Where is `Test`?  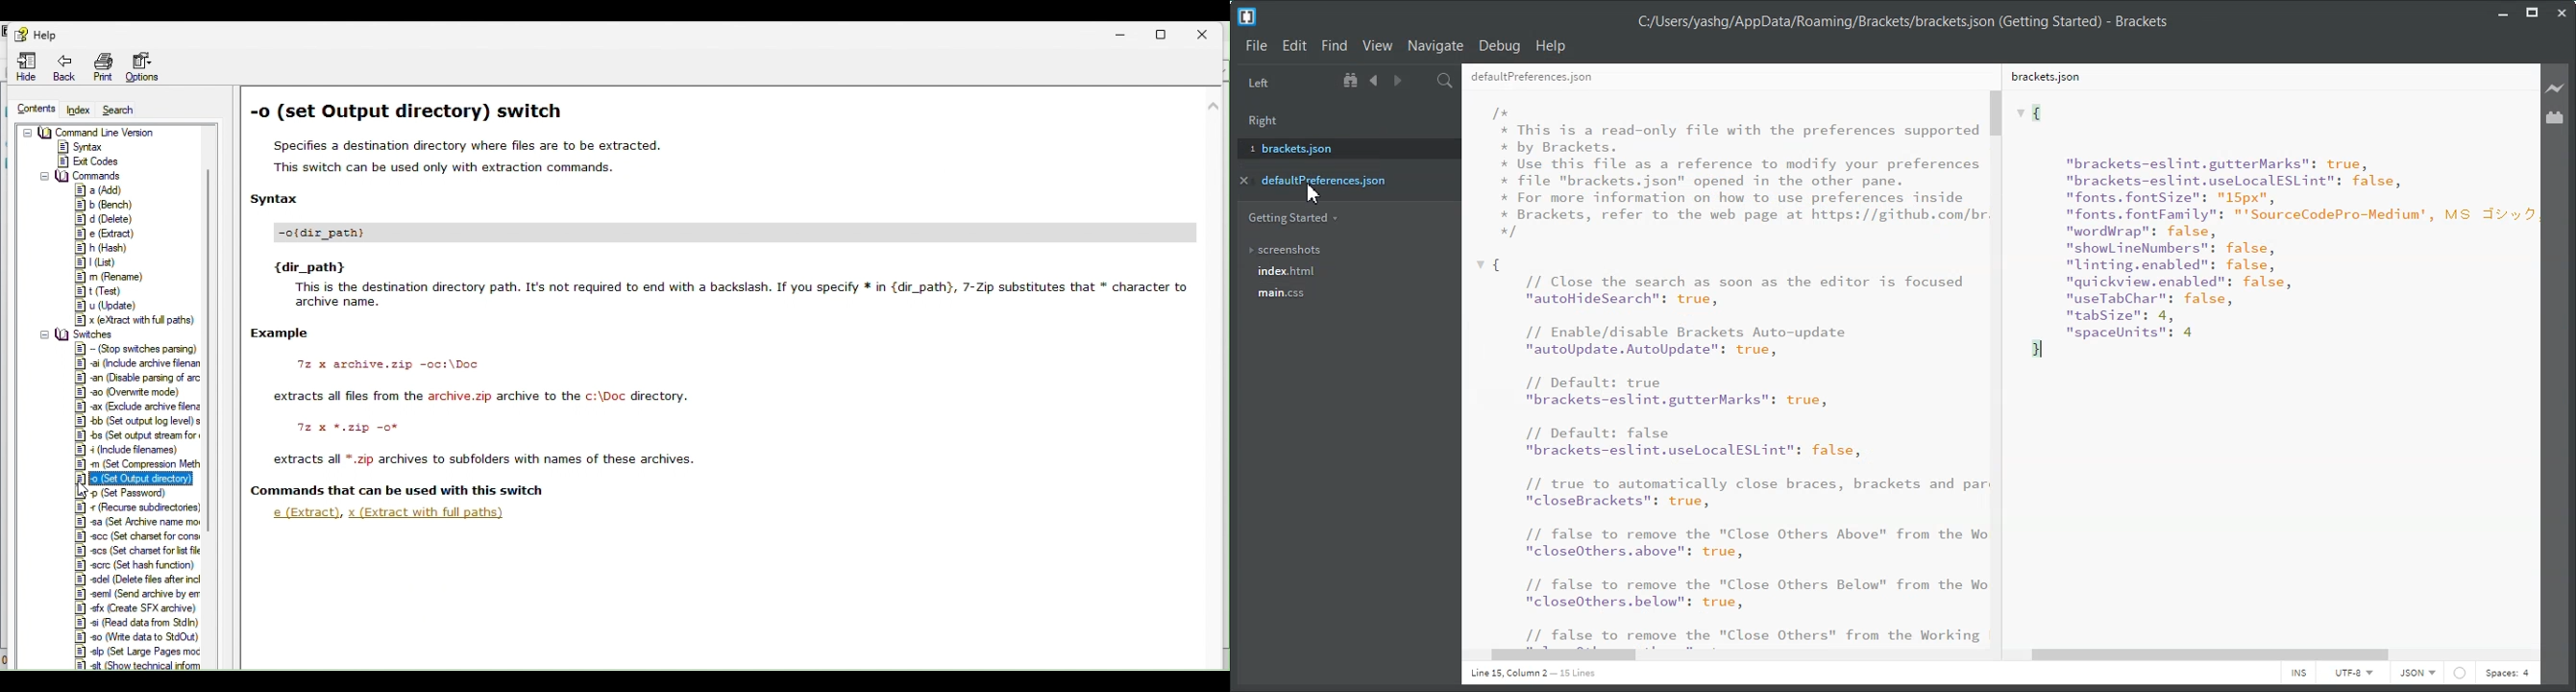
Test is located at coordinates (96, 292).